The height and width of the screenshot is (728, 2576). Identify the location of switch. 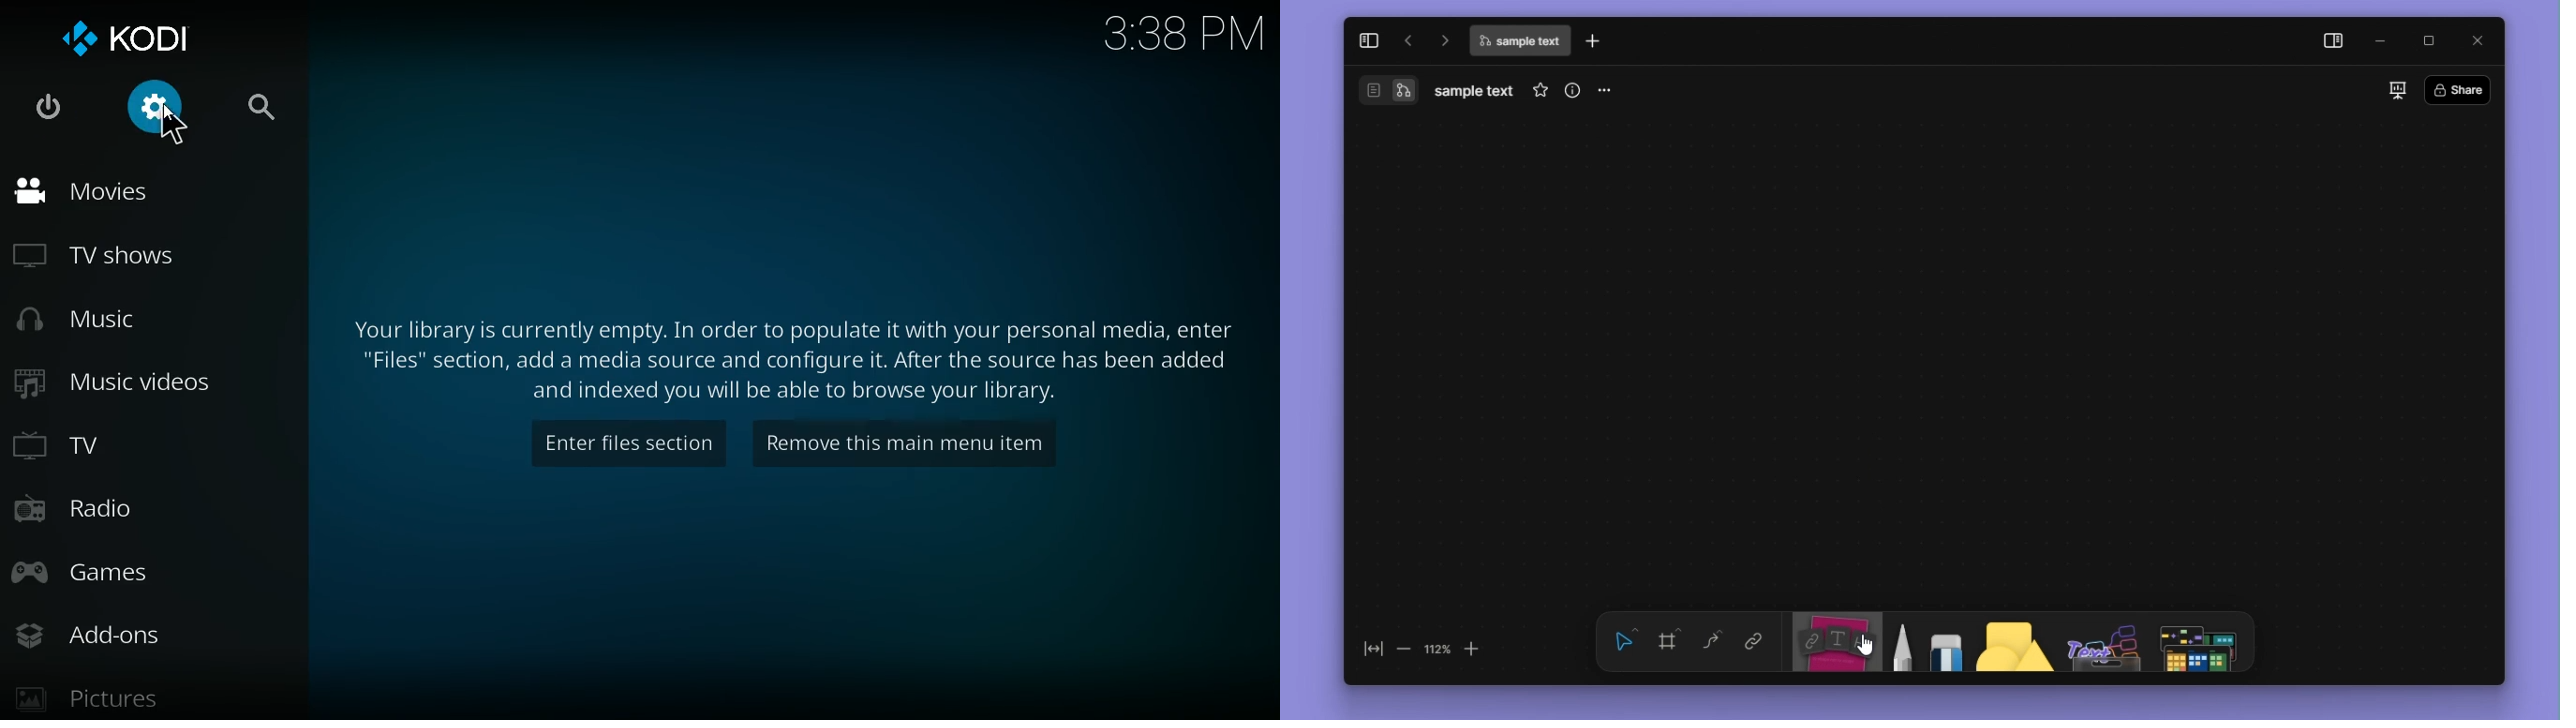
(1403, 90).